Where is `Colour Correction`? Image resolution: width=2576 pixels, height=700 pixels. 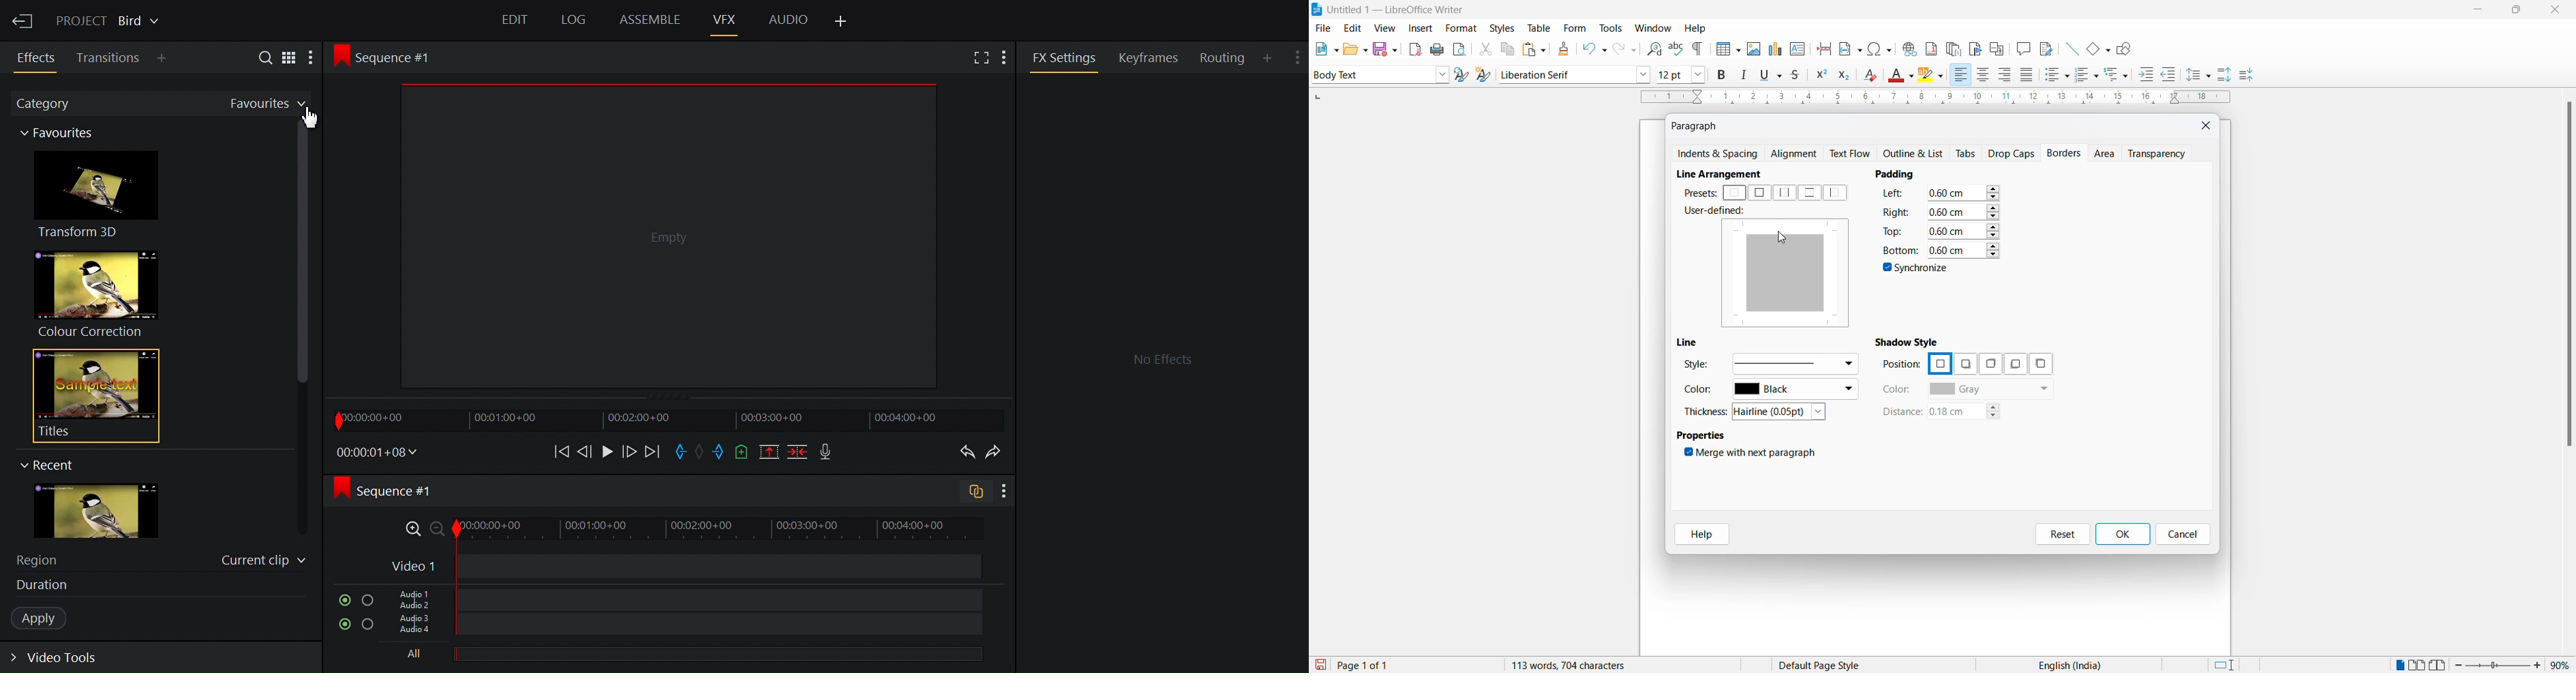 Colour Correction is located at coordinates (102, 292).